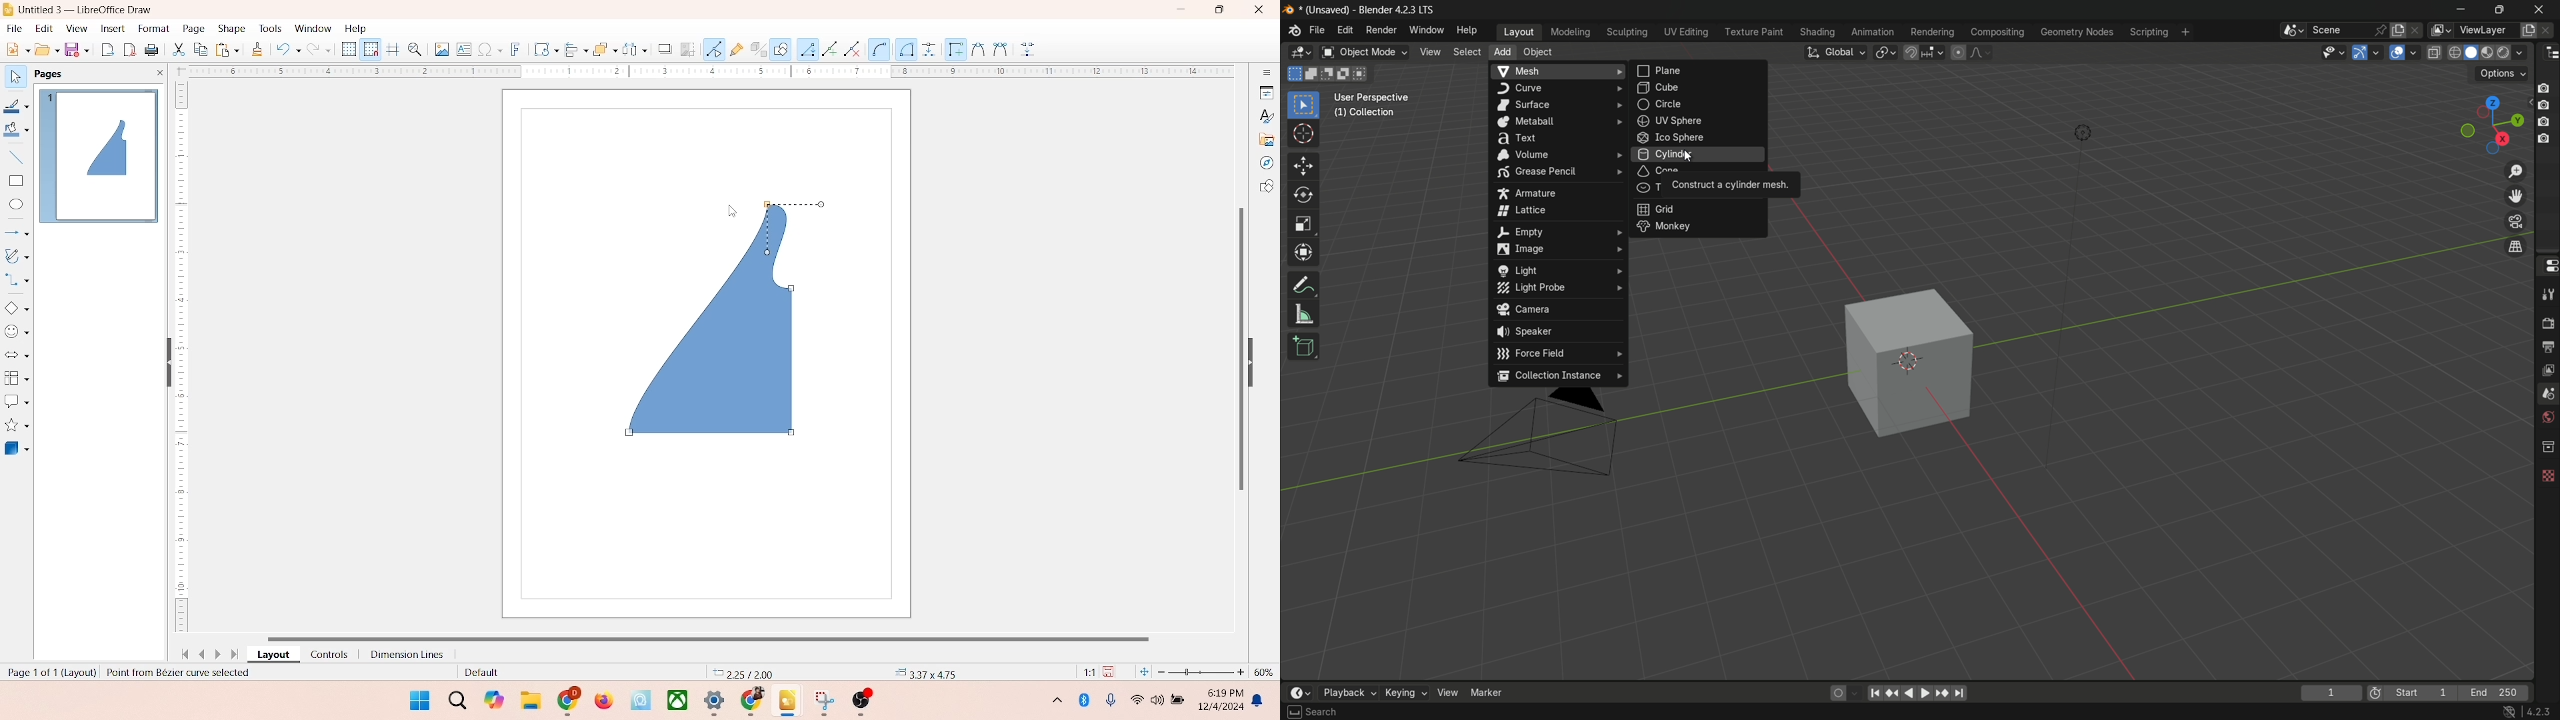  I want to click on foward, so click(1925, 693).